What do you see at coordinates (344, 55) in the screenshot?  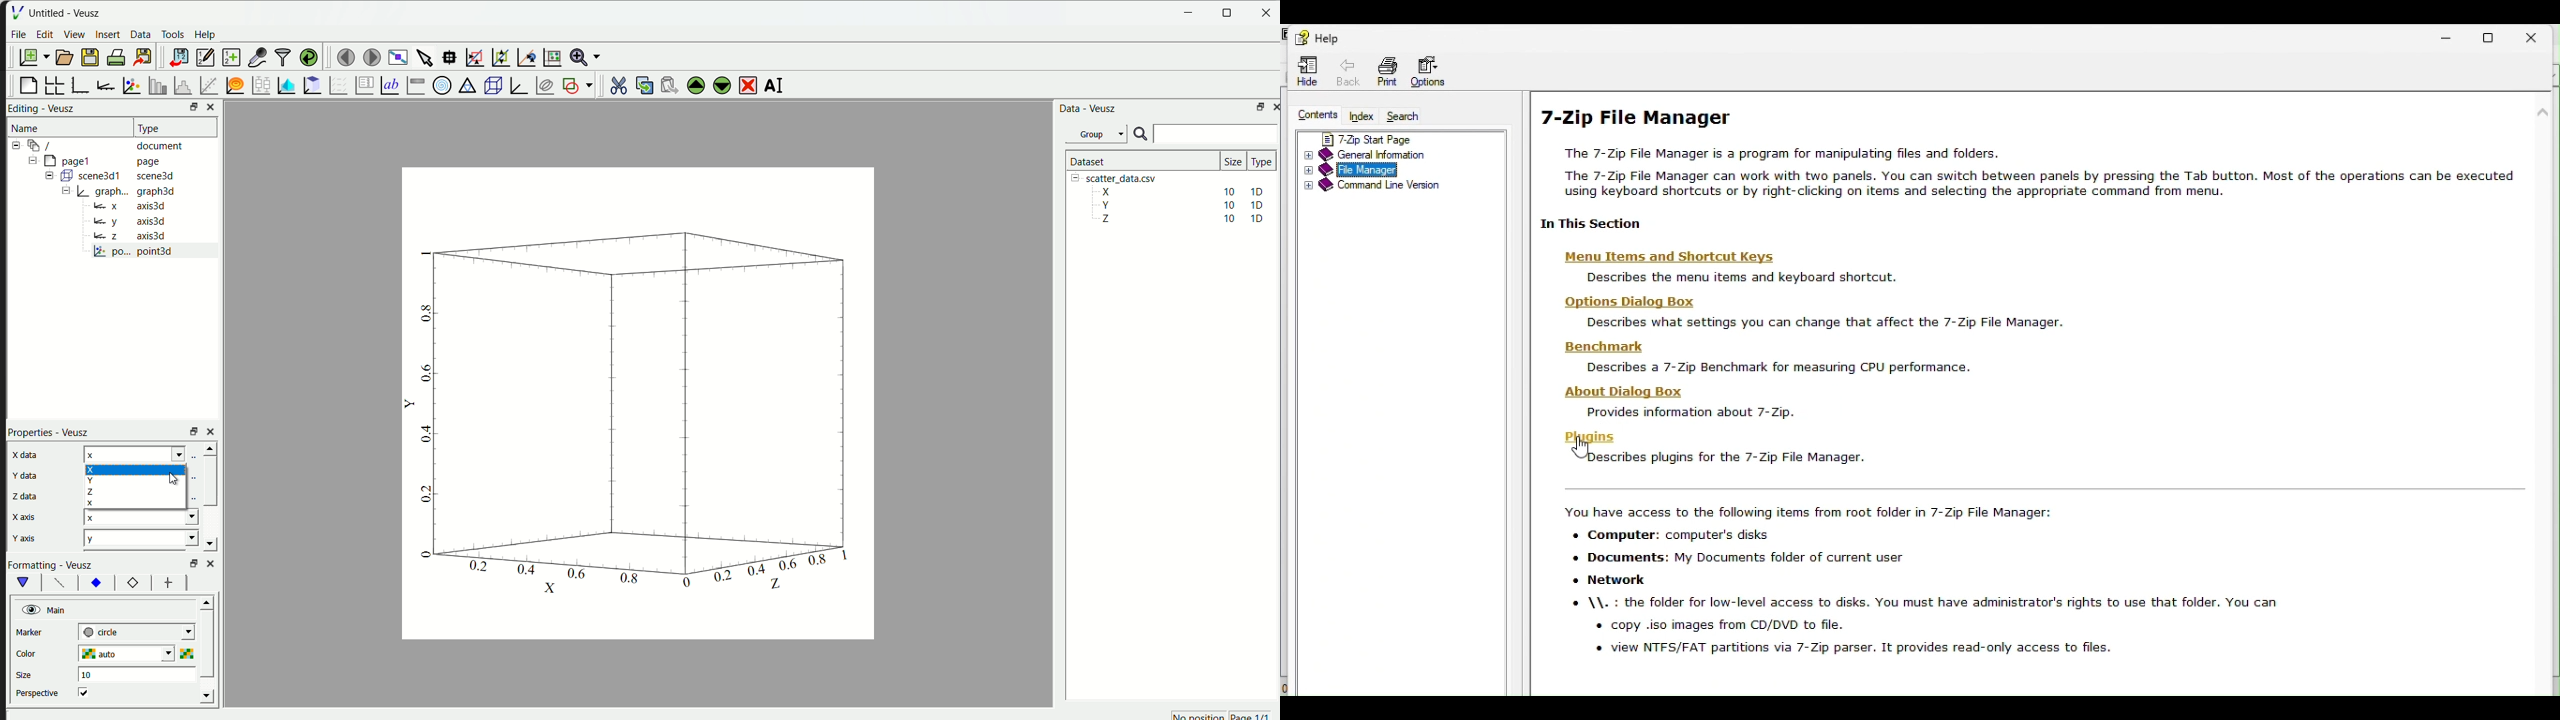 I see `move to previous page` at bounding box center [344, 55].